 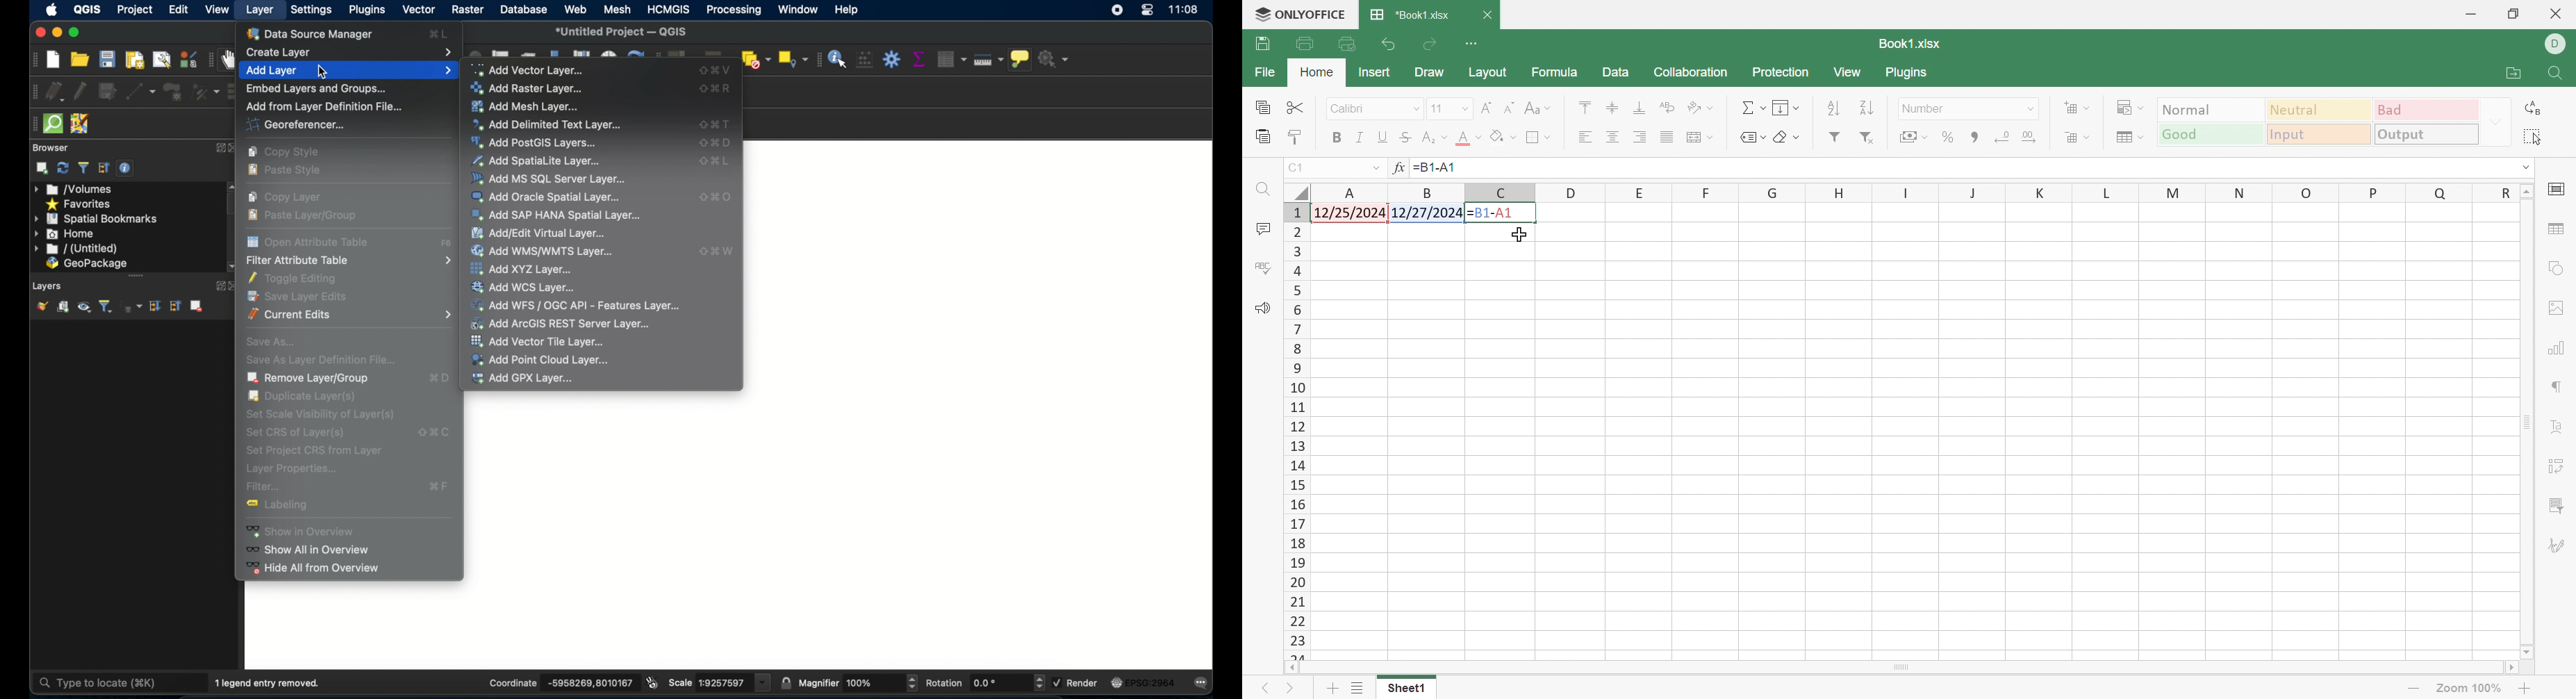 What do you see at coordinates (544, 251) in the screenshot?
I see `add wms/wmts layer` at bounding box center [544, 251].